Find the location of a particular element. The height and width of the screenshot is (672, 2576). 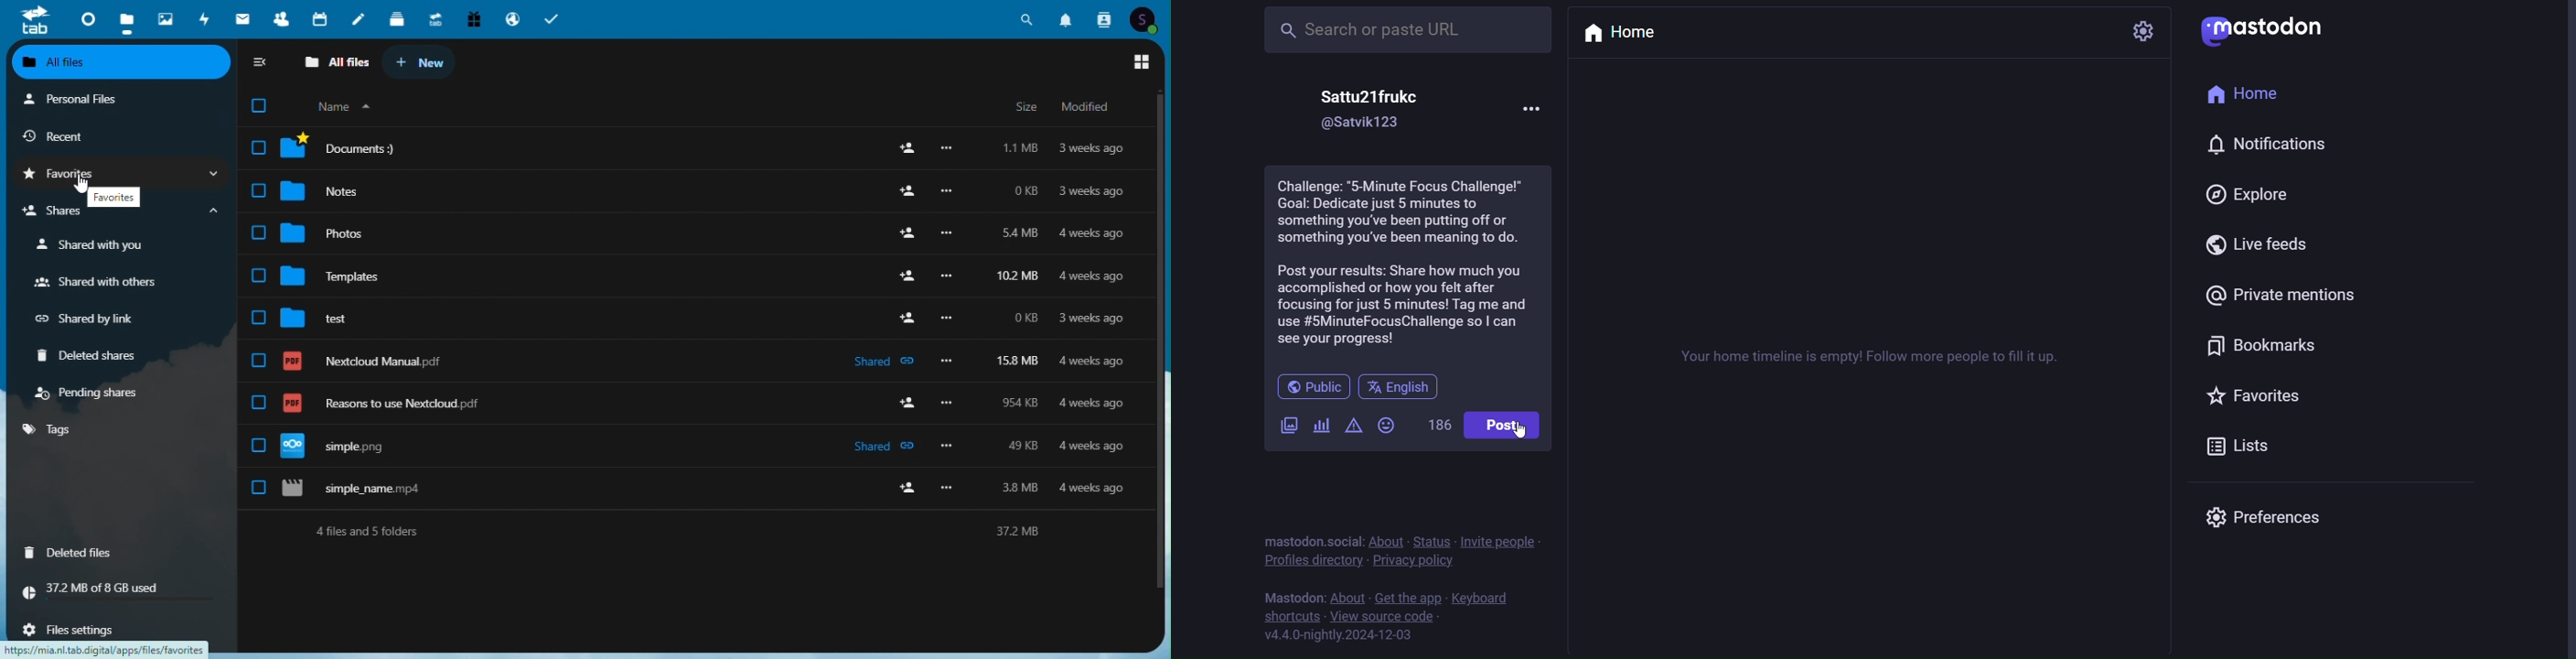

file settings is located at coordinates (72, 629).